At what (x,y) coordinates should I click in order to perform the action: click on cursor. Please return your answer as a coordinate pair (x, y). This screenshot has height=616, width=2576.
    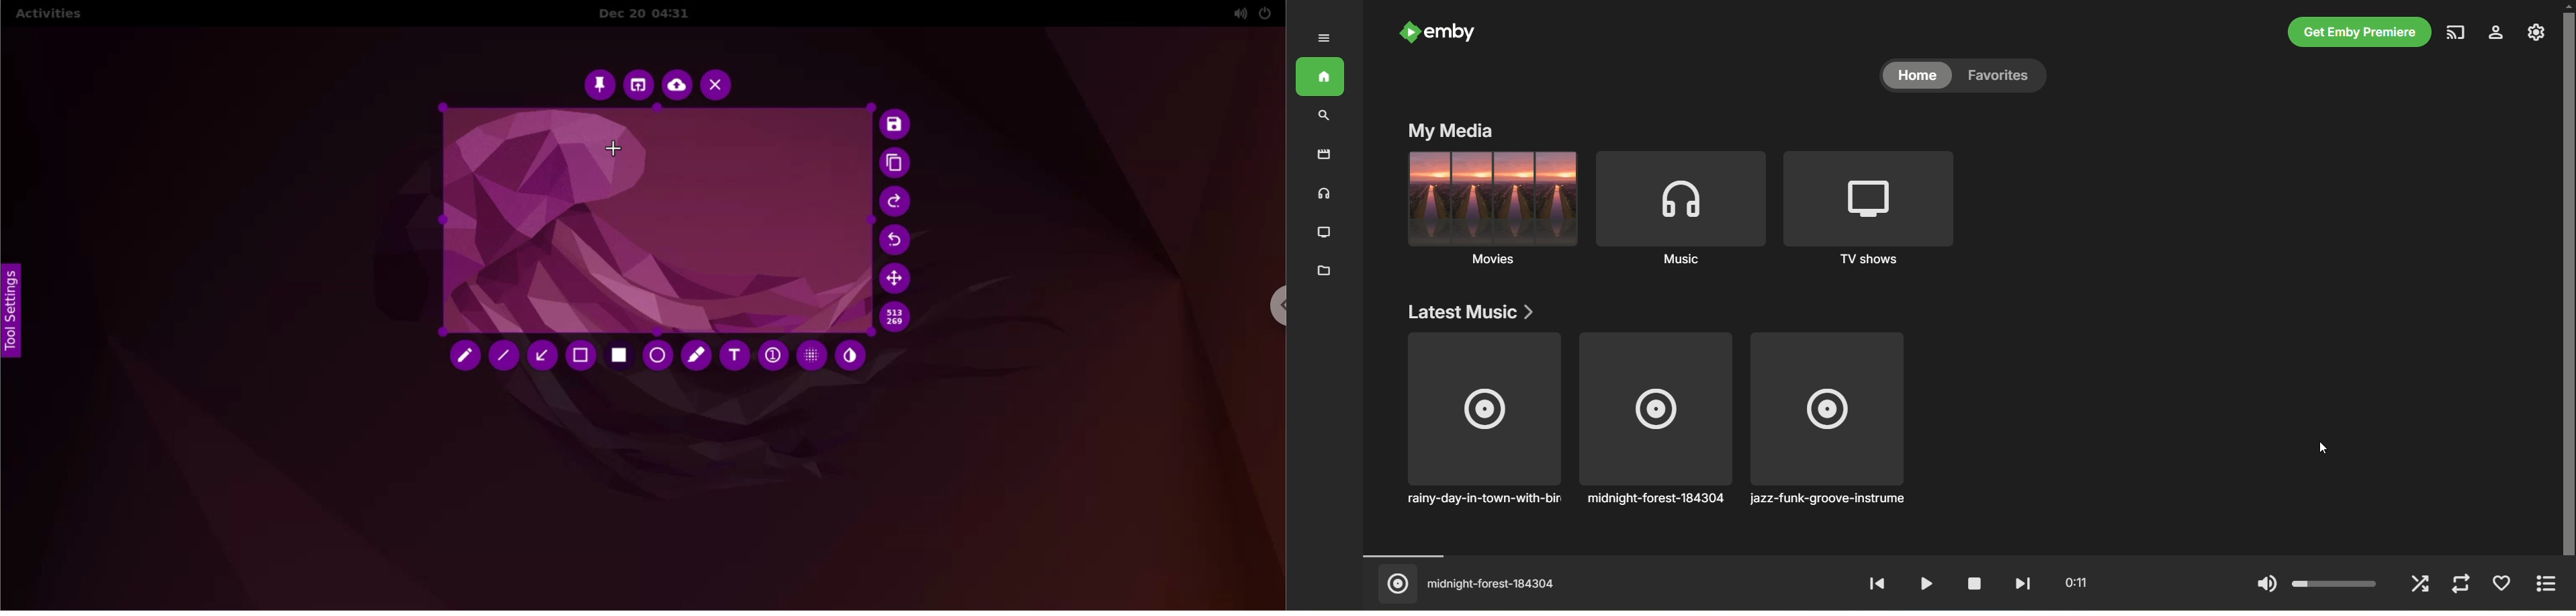
    Looking at the image, I should click on (622, 151).